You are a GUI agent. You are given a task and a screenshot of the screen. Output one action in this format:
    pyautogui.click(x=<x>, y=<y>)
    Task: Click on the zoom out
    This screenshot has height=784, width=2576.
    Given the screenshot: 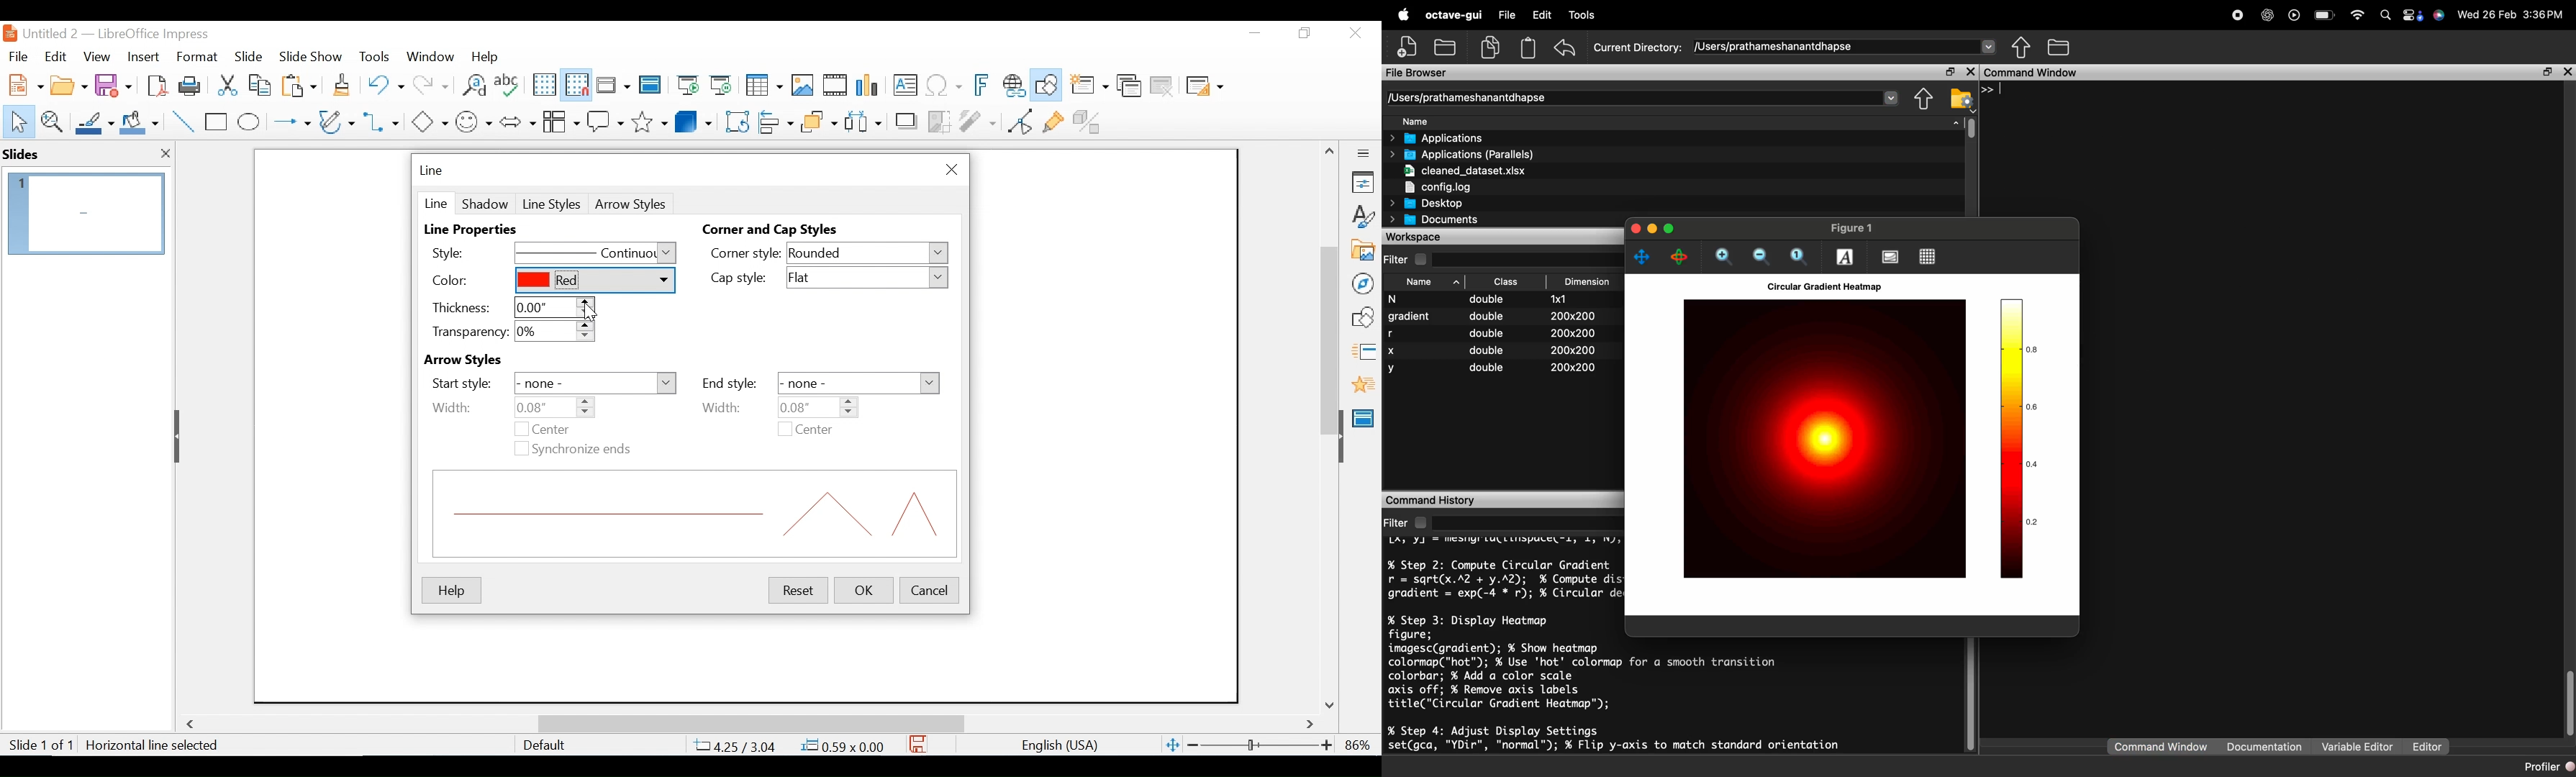 What is the action you would take?
    pyautogui.click(x=1758, y=257)
    